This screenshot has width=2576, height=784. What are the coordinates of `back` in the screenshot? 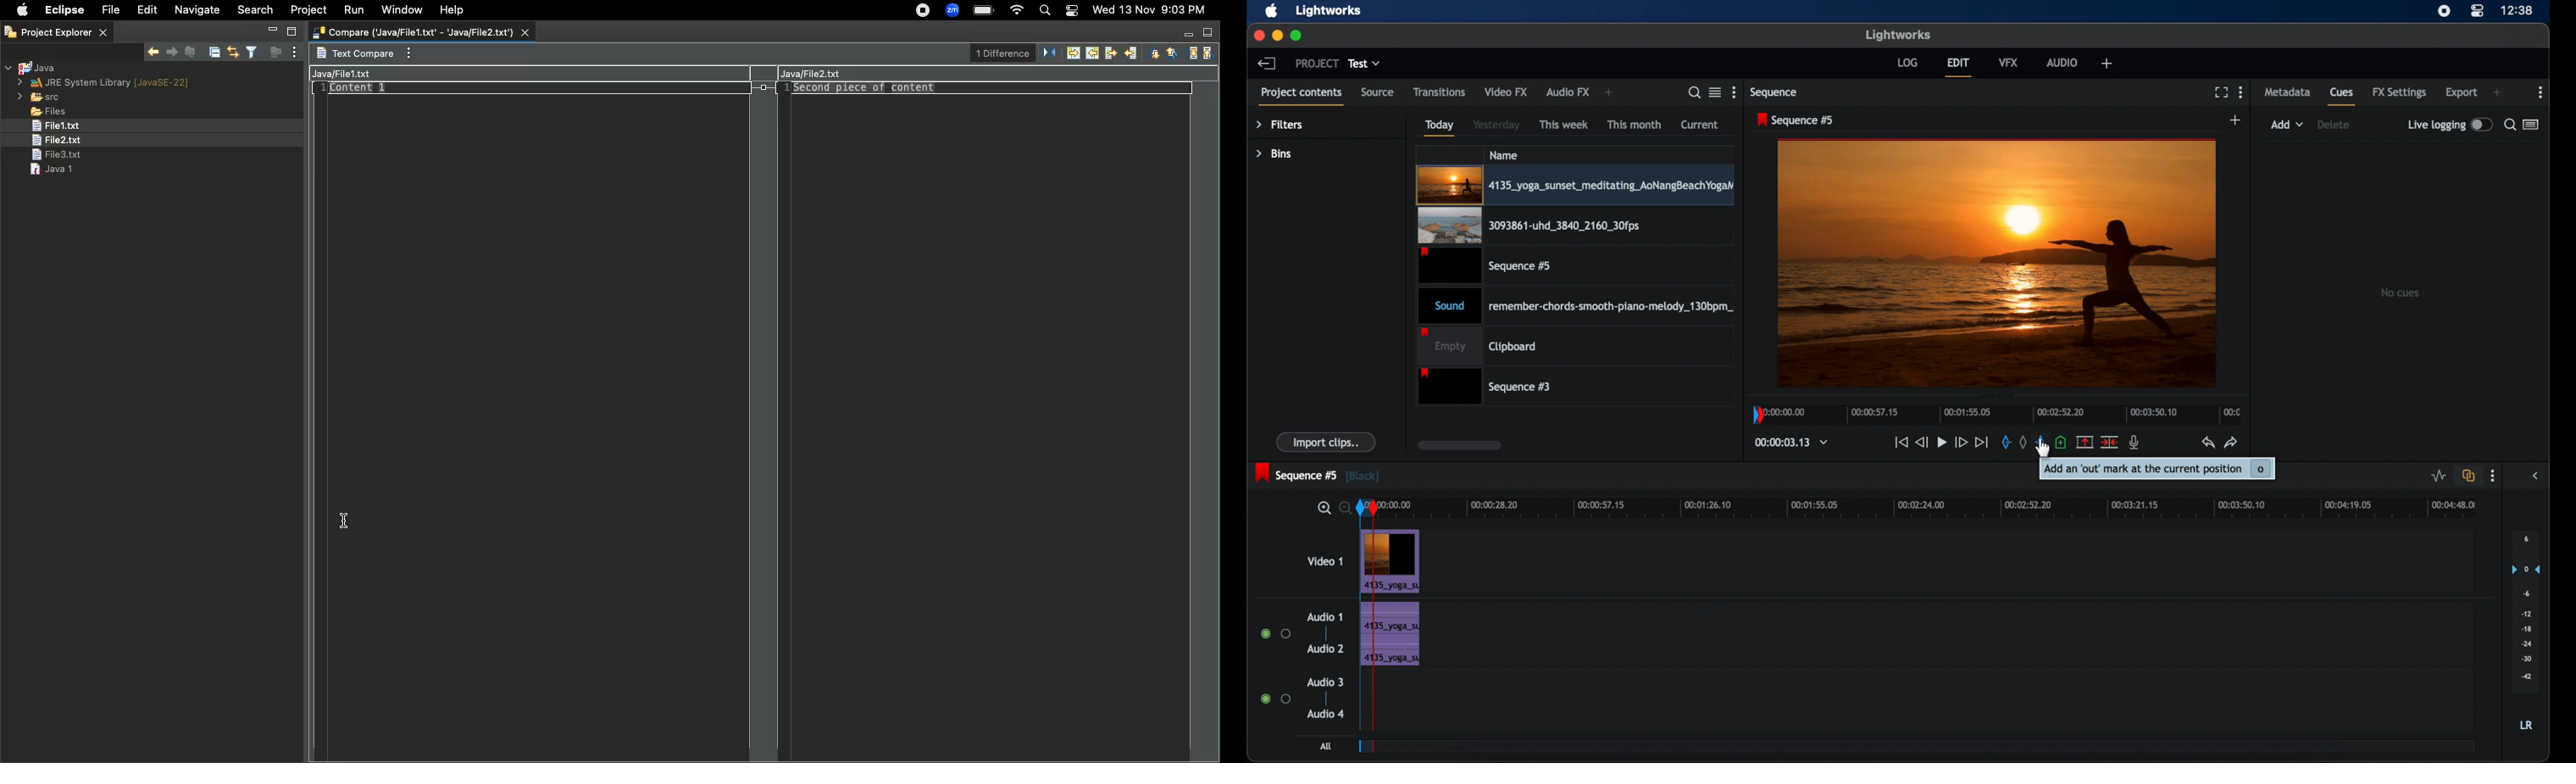 It's located at (1268, 64).